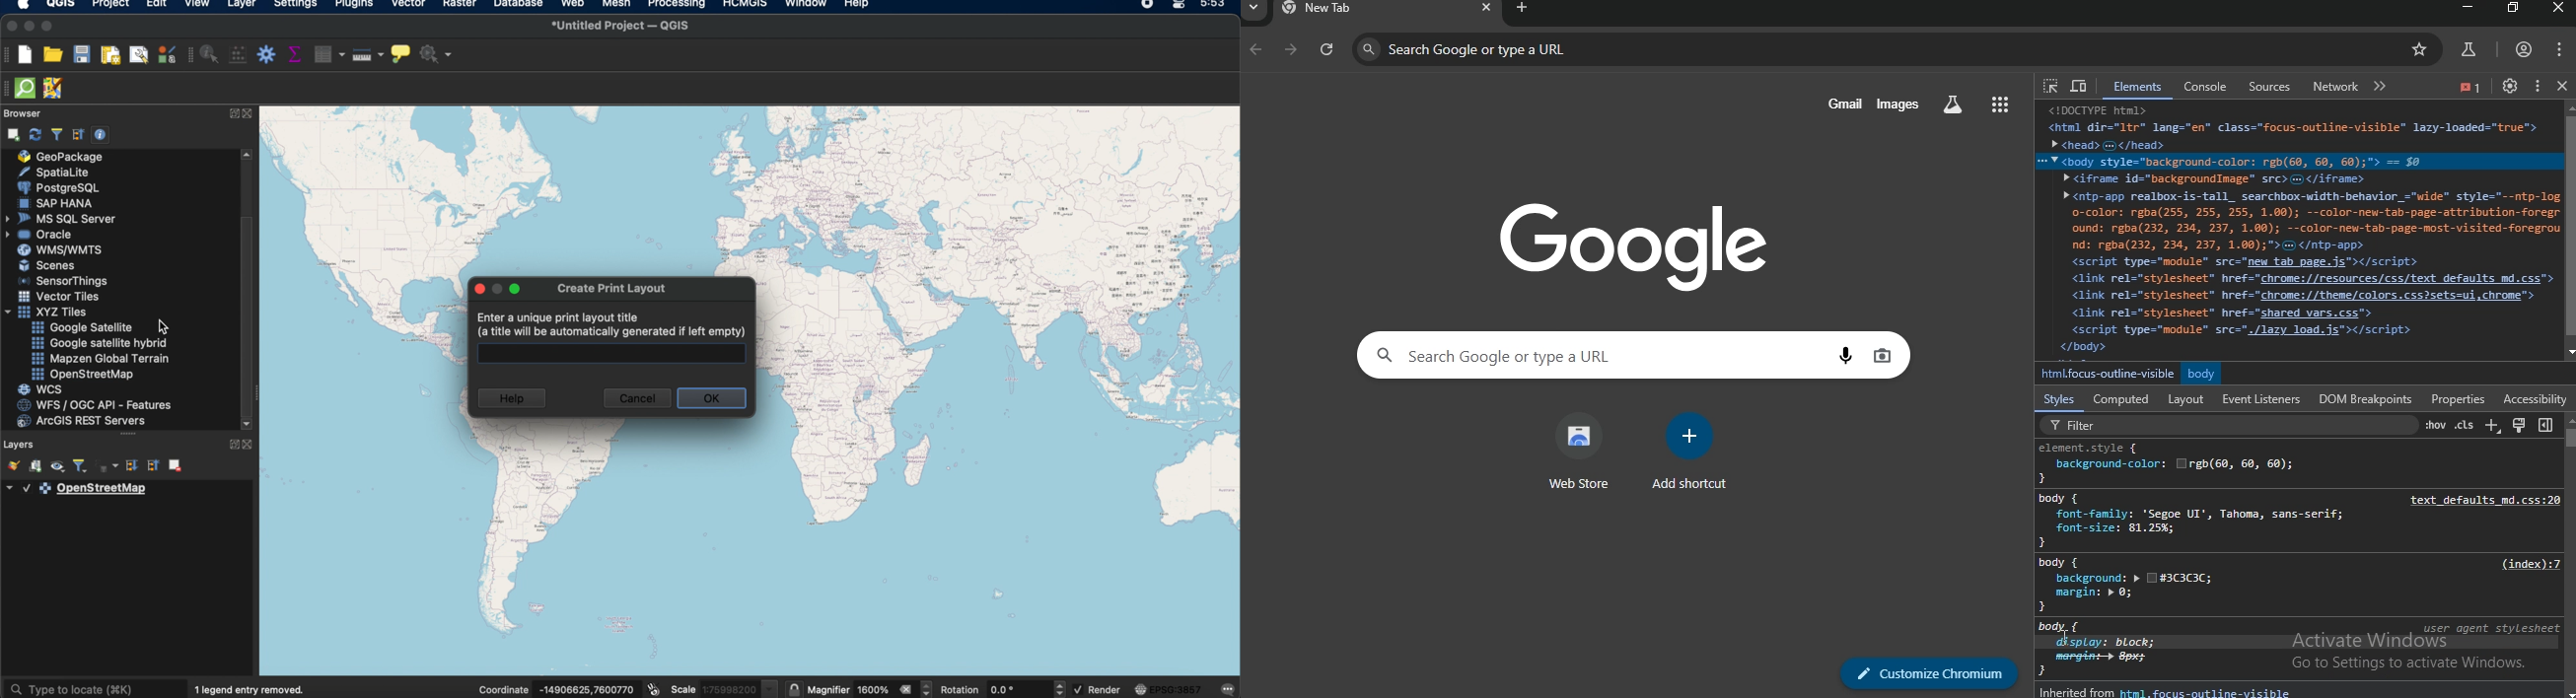  I want to click on collapse all, so click(78, 134).